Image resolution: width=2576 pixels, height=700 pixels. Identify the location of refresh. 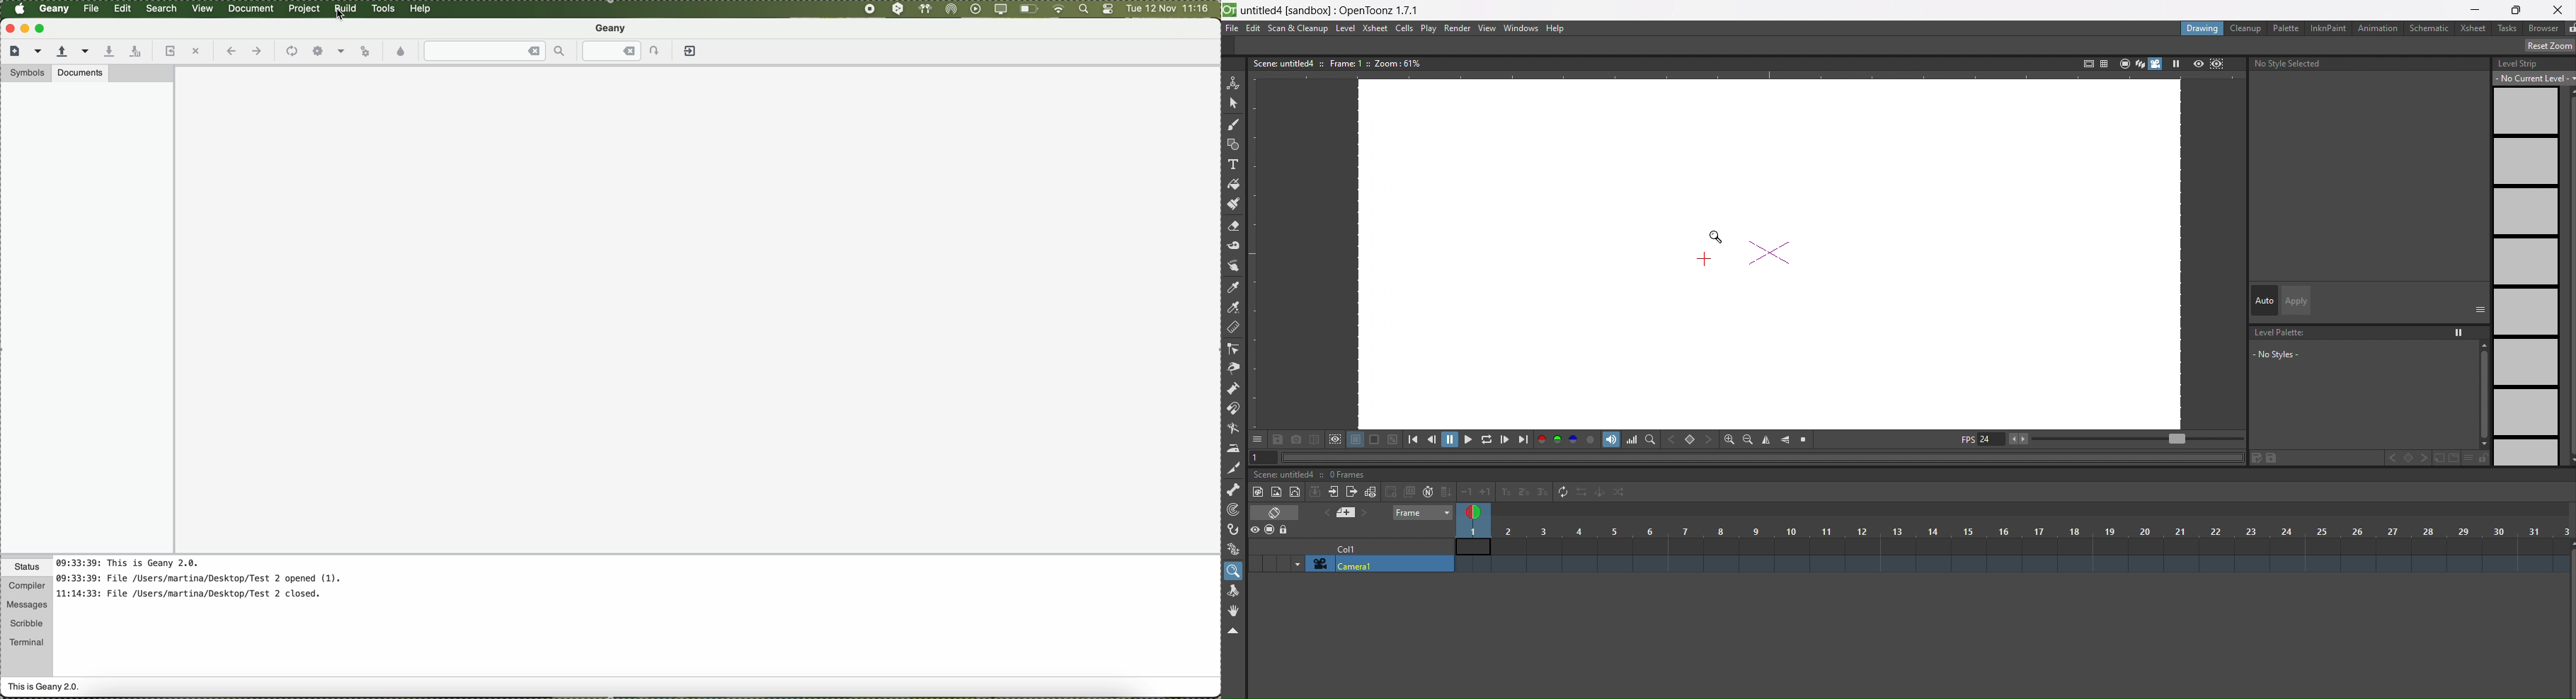
(1562, 493).